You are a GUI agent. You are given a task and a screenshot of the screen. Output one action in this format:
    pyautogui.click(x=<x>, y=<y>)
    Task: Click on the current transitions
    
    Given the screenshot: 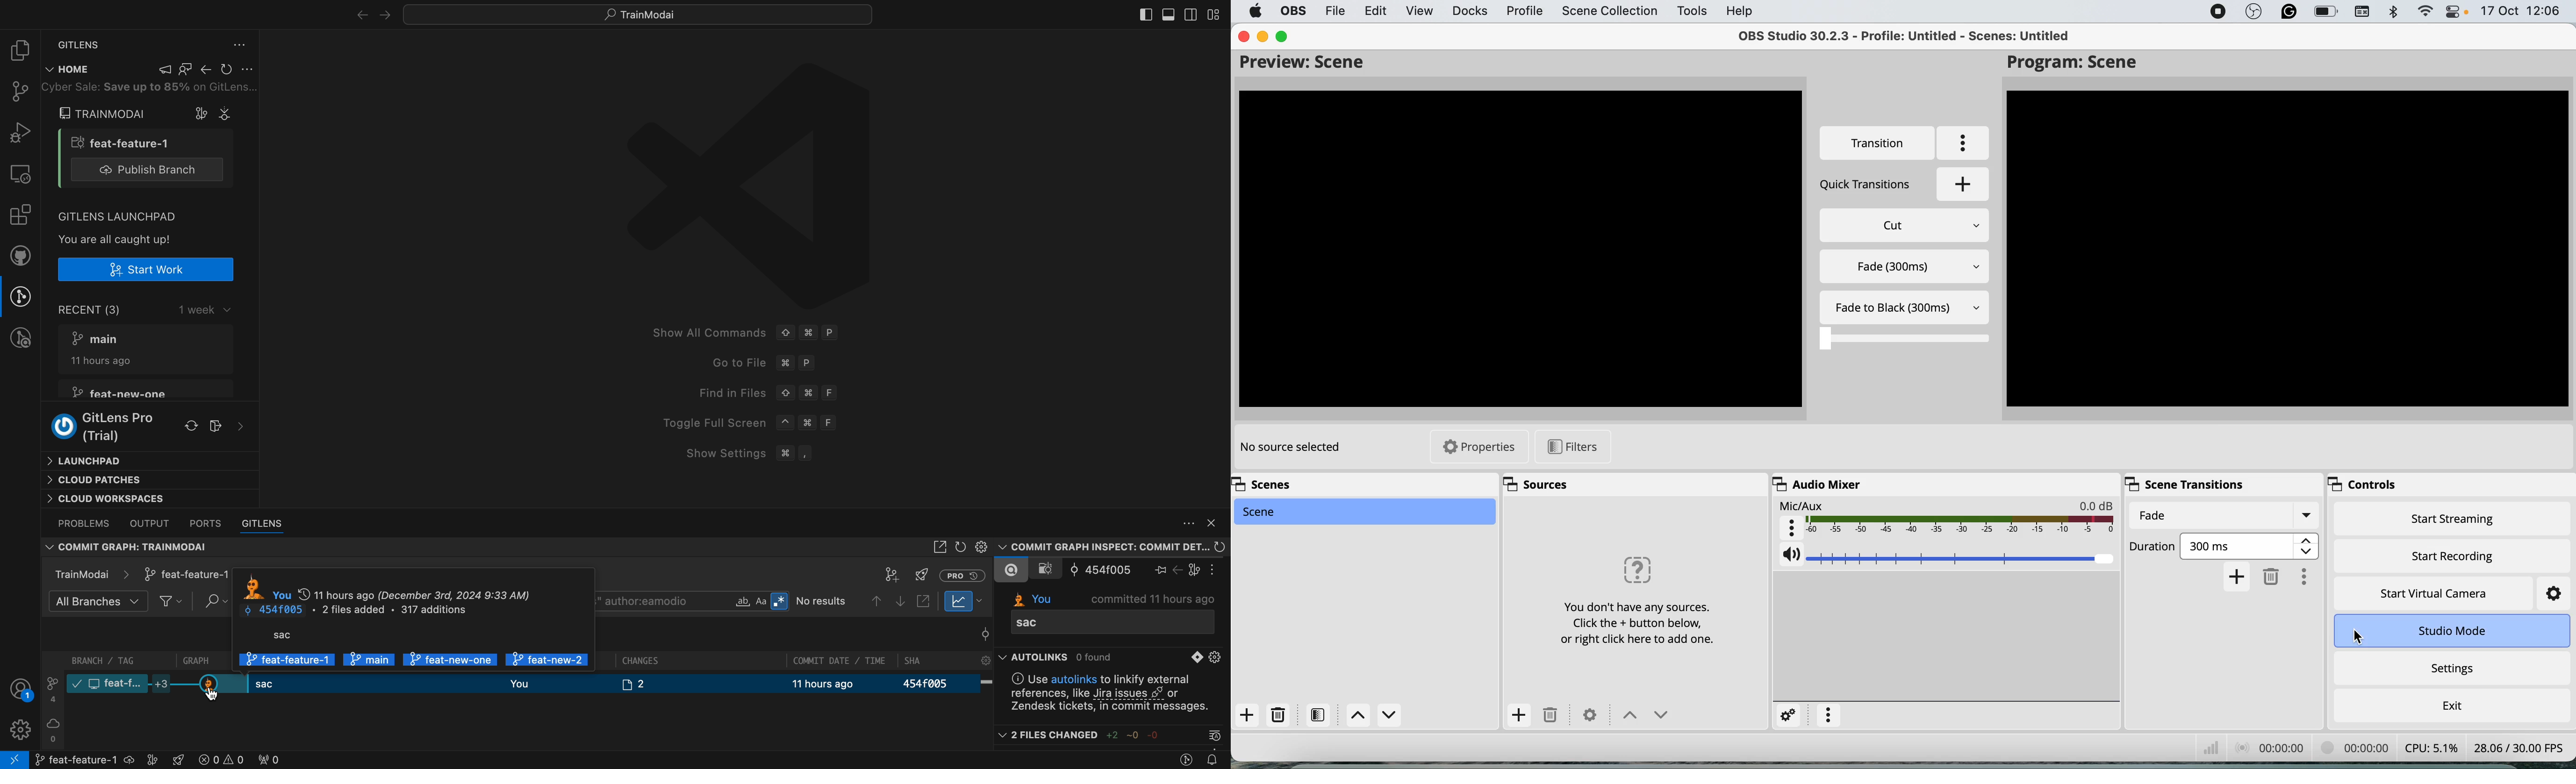 What is the action you would take?
    pyautogui.click(x=2222, y=516)
    